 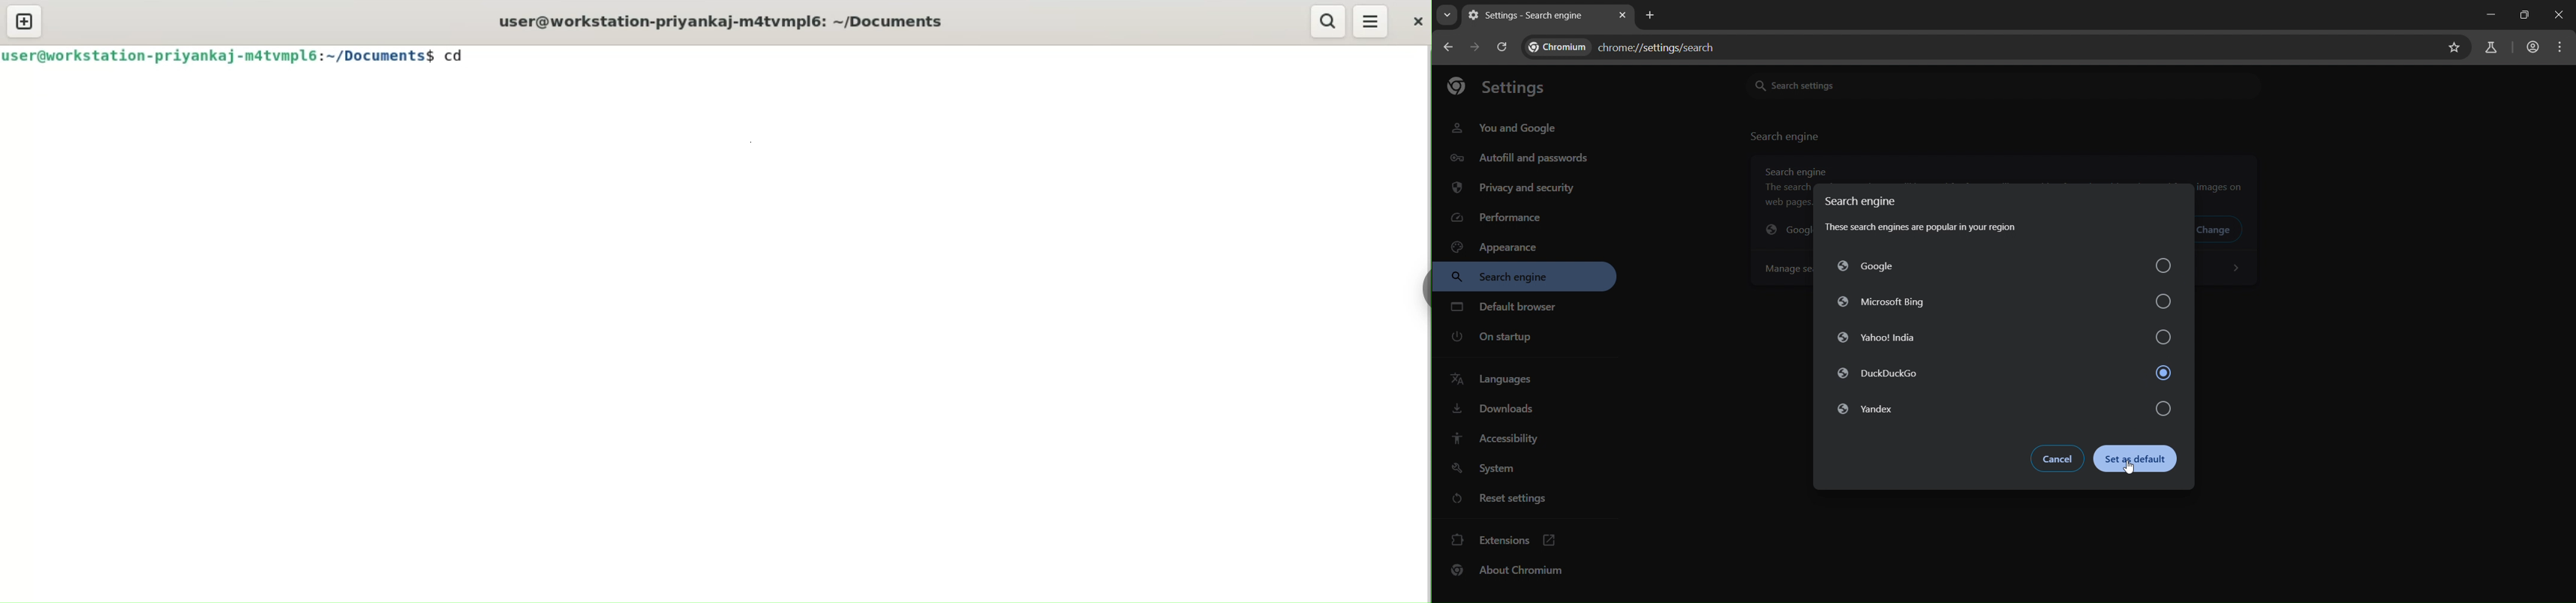 What do you see at coordinates (1372, 21) in the screenshot?
I see `menu` at bounding box center [1372, 21].